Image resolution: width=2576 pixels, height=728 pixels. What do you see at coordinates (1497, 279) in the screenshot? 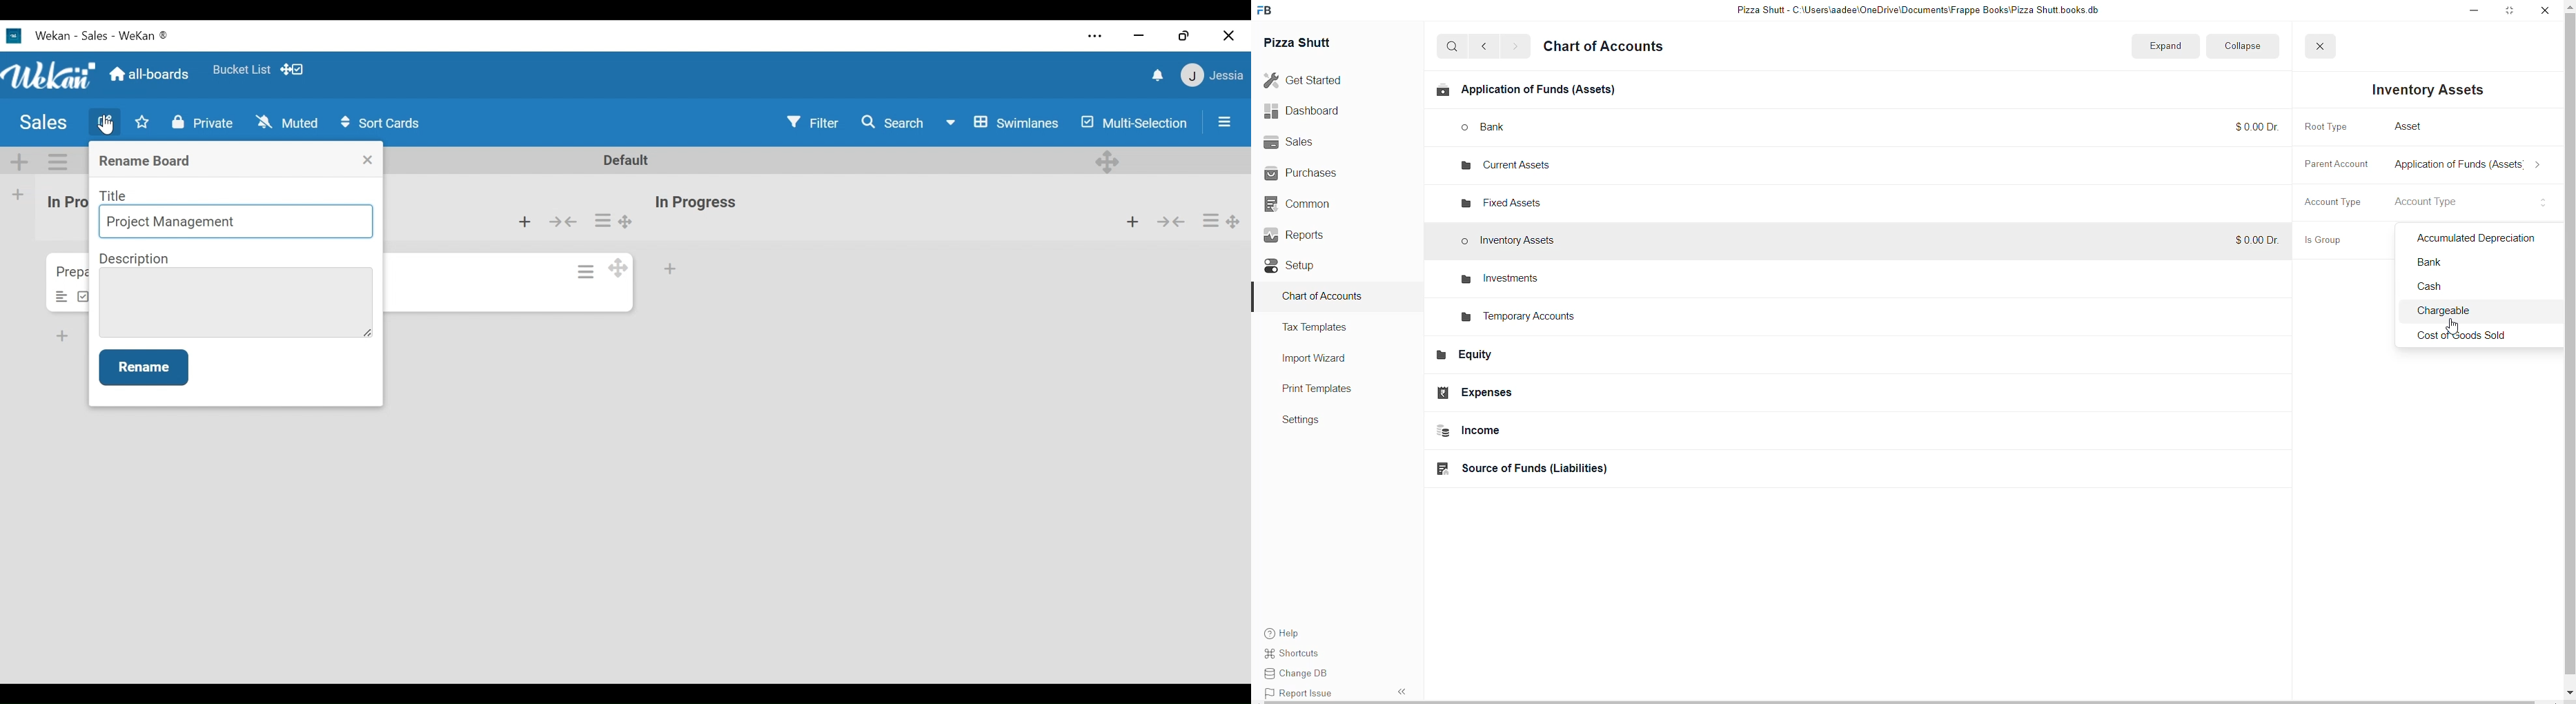
I see `investments ` at bounding box center [1497, 279].